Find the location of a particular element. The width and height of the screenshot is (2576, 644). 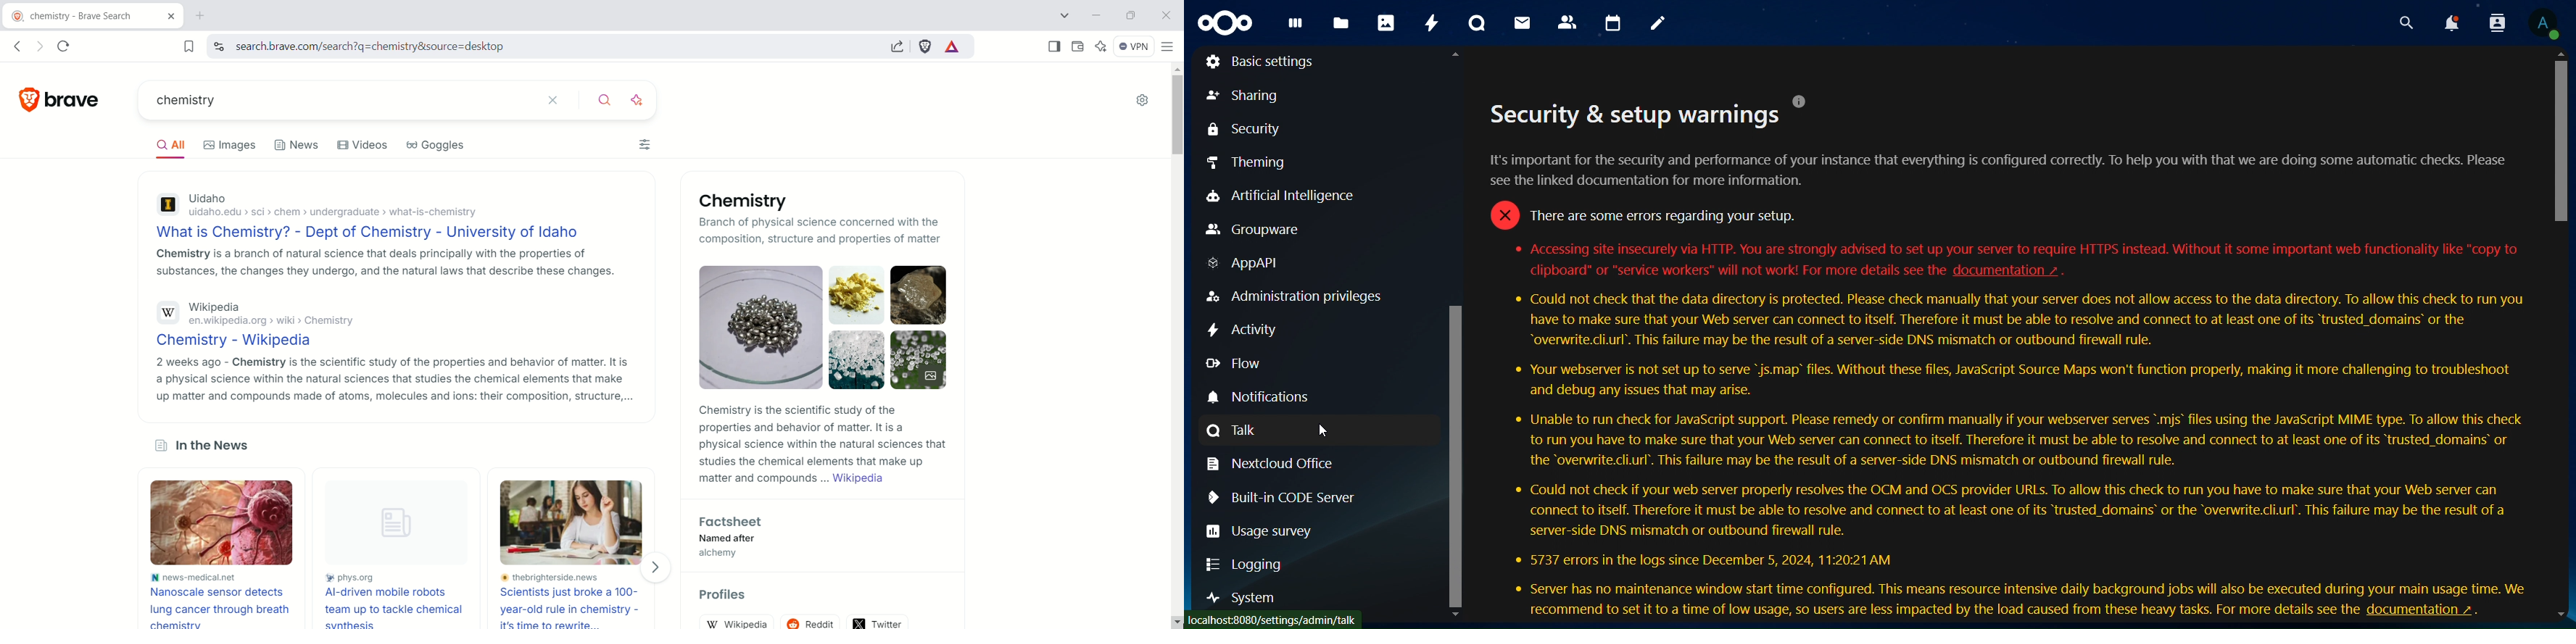

calendar is located at coordinates (1611, 23).